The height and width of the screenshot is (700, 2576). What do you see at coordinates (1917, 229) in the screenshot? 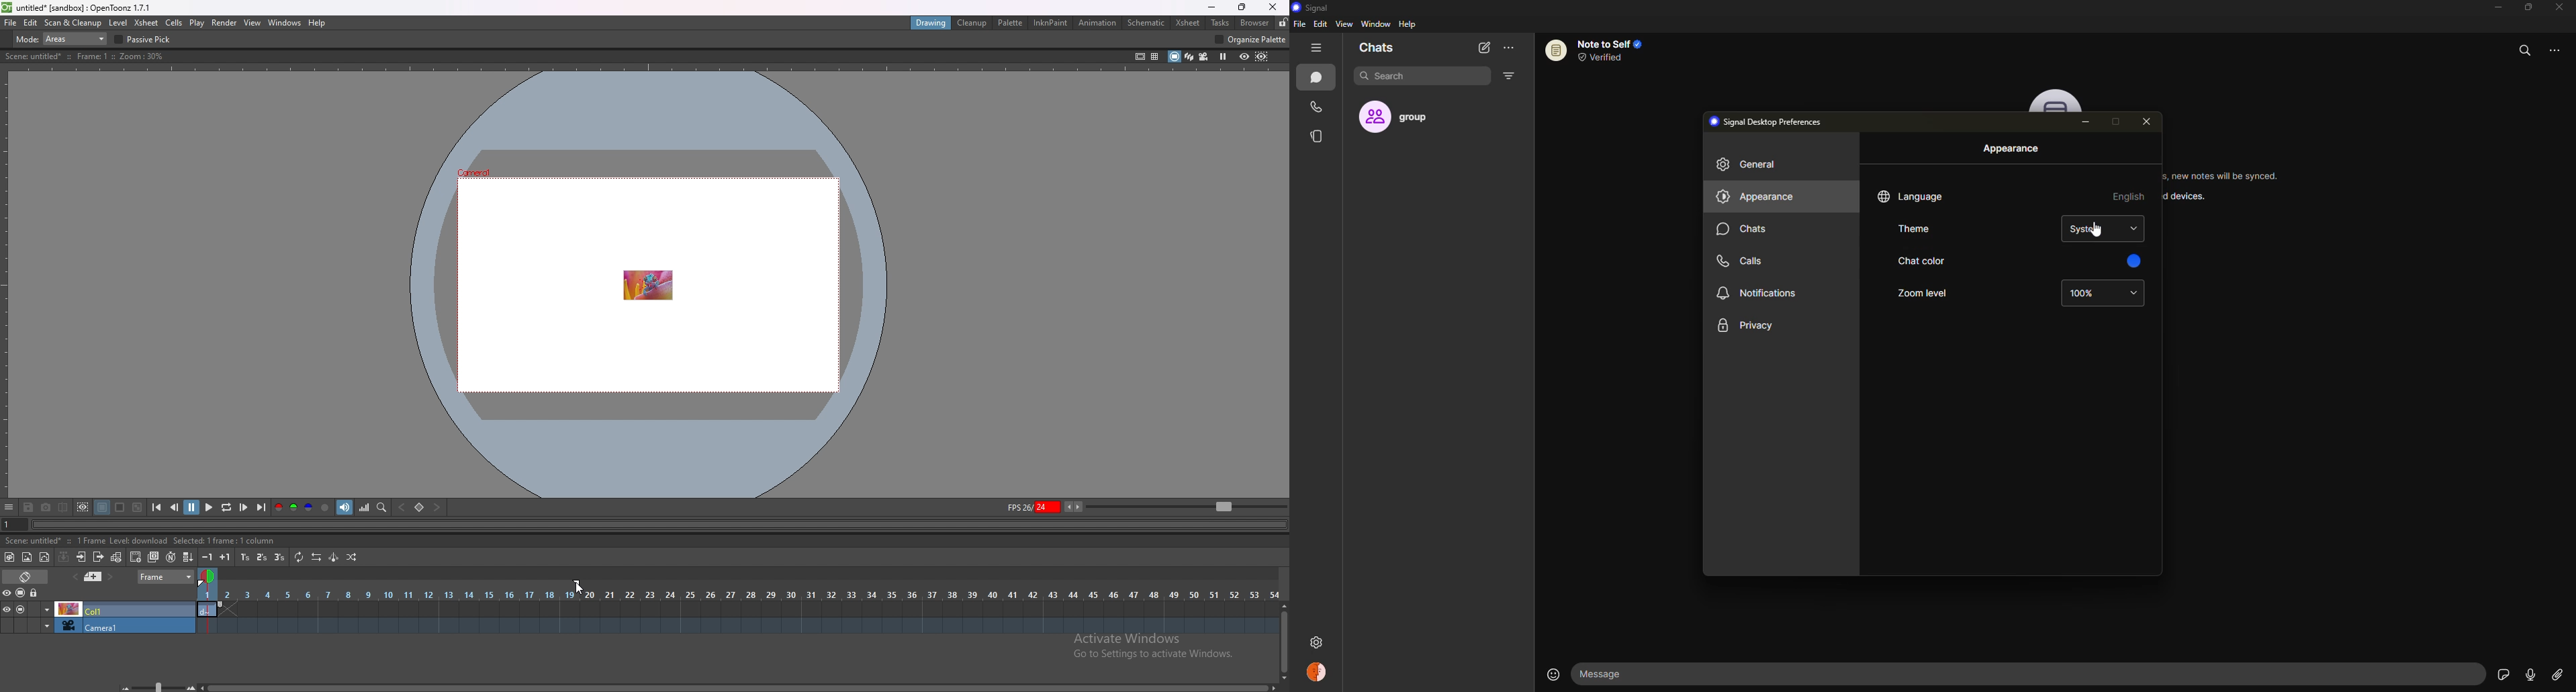
I see `theme` at bounding box center [1917, 229].